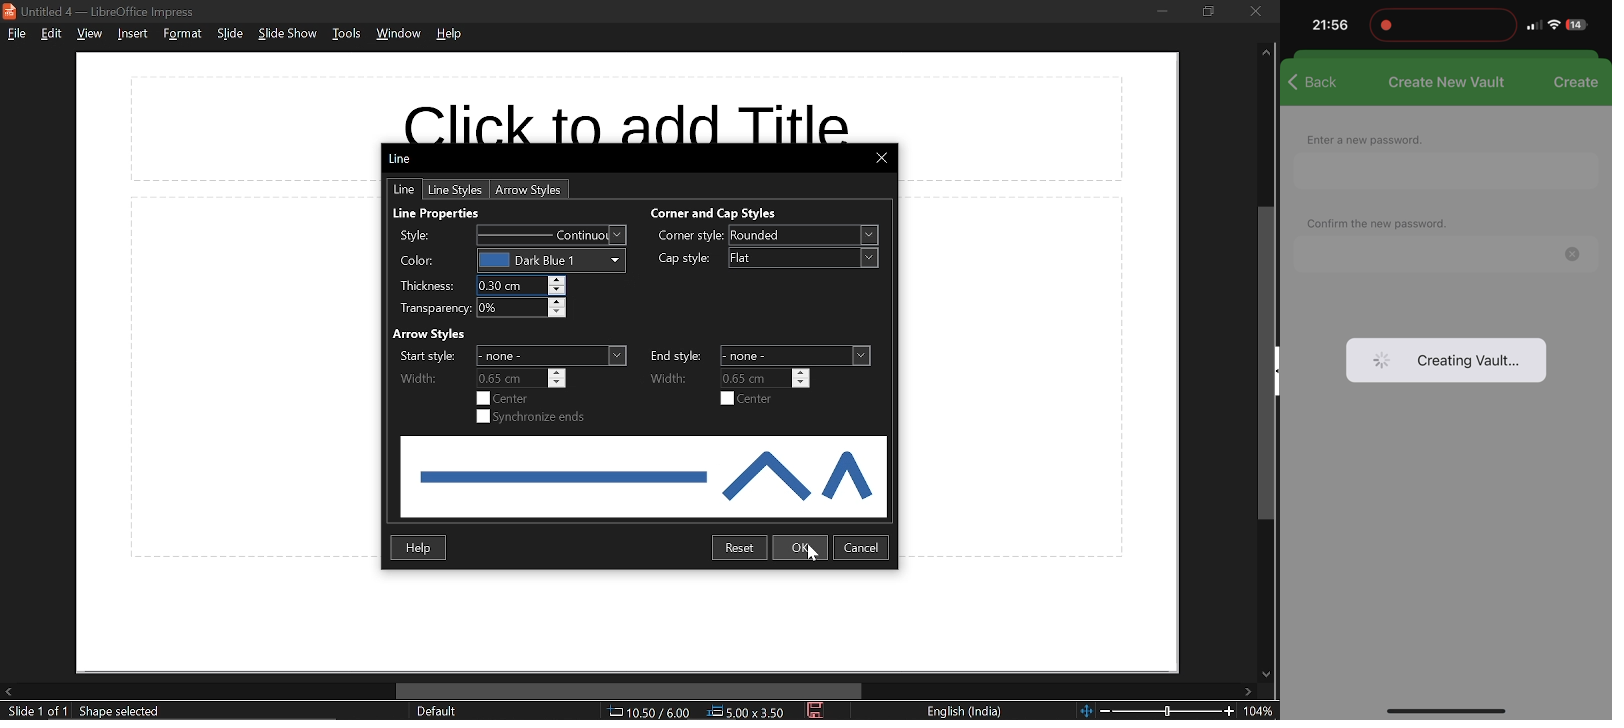 This screenshot has width=1624, height=728. I want to click on Cursor, so click(814, 552).